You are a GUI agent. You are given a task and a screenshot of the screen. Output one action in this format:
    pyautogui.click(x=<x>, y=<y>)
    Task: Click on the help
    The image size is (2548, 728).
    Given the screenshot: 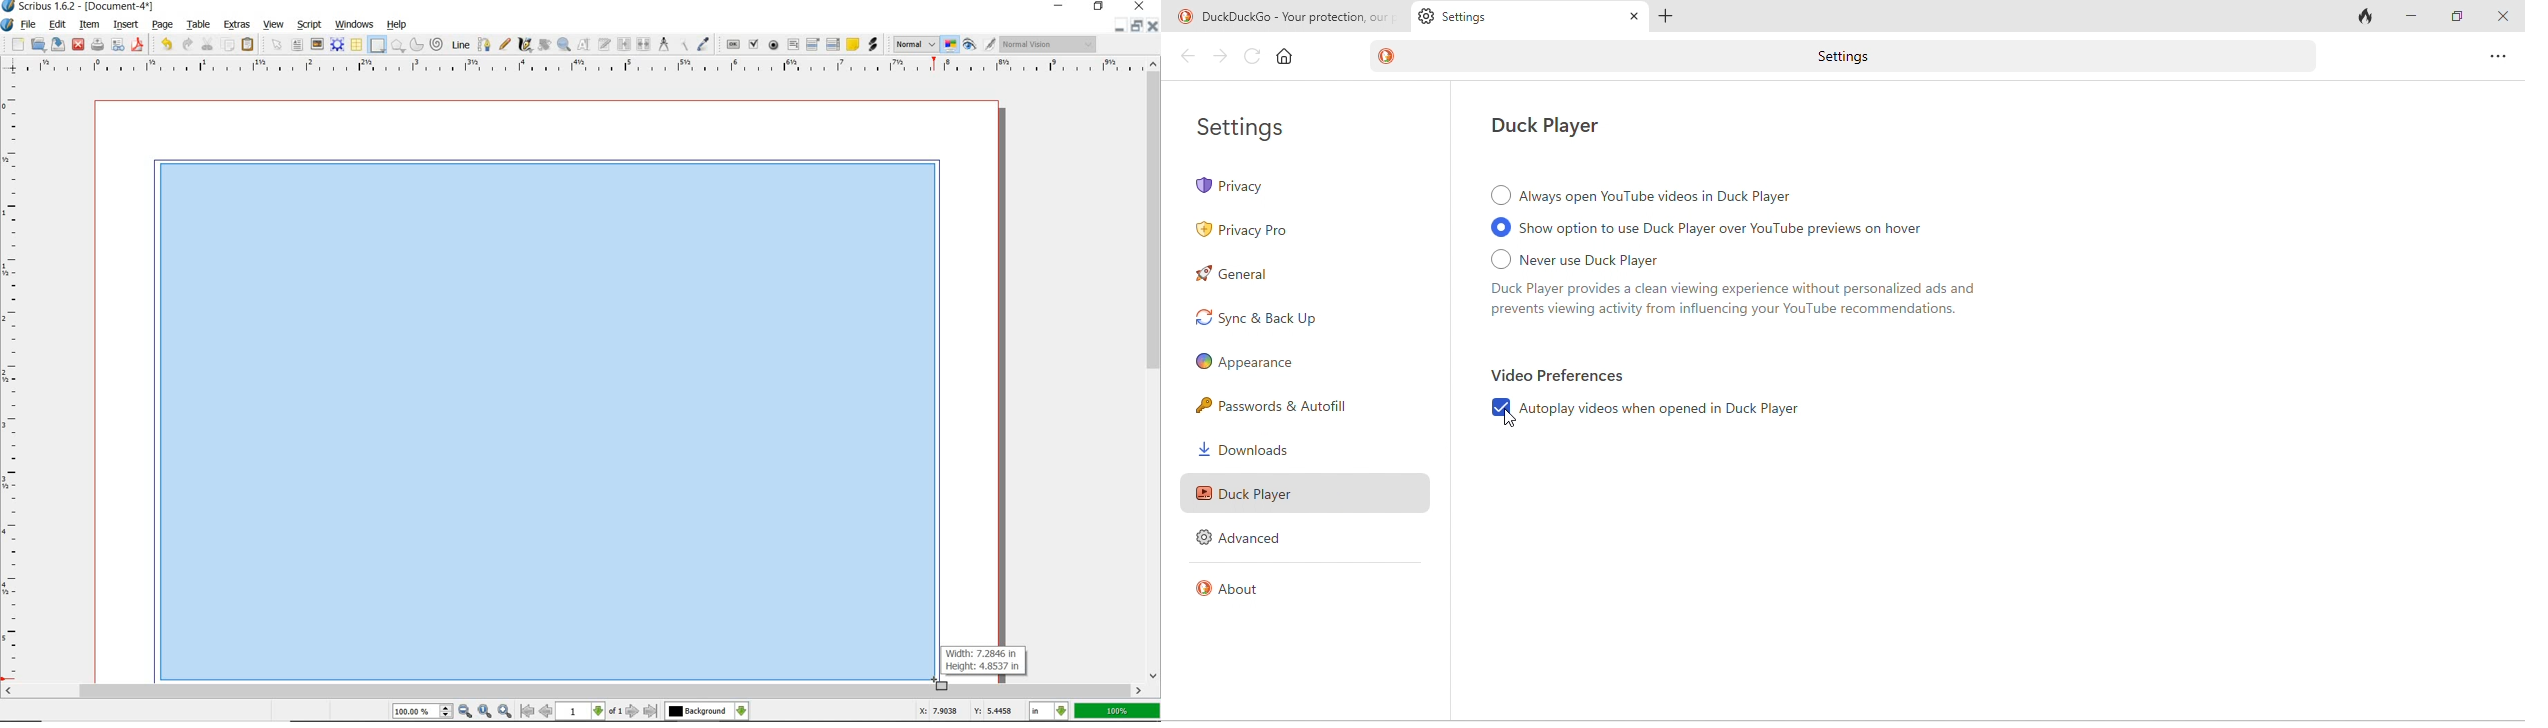 What is the action you would take?
    pyautogui.click(x=398, y=26)
    